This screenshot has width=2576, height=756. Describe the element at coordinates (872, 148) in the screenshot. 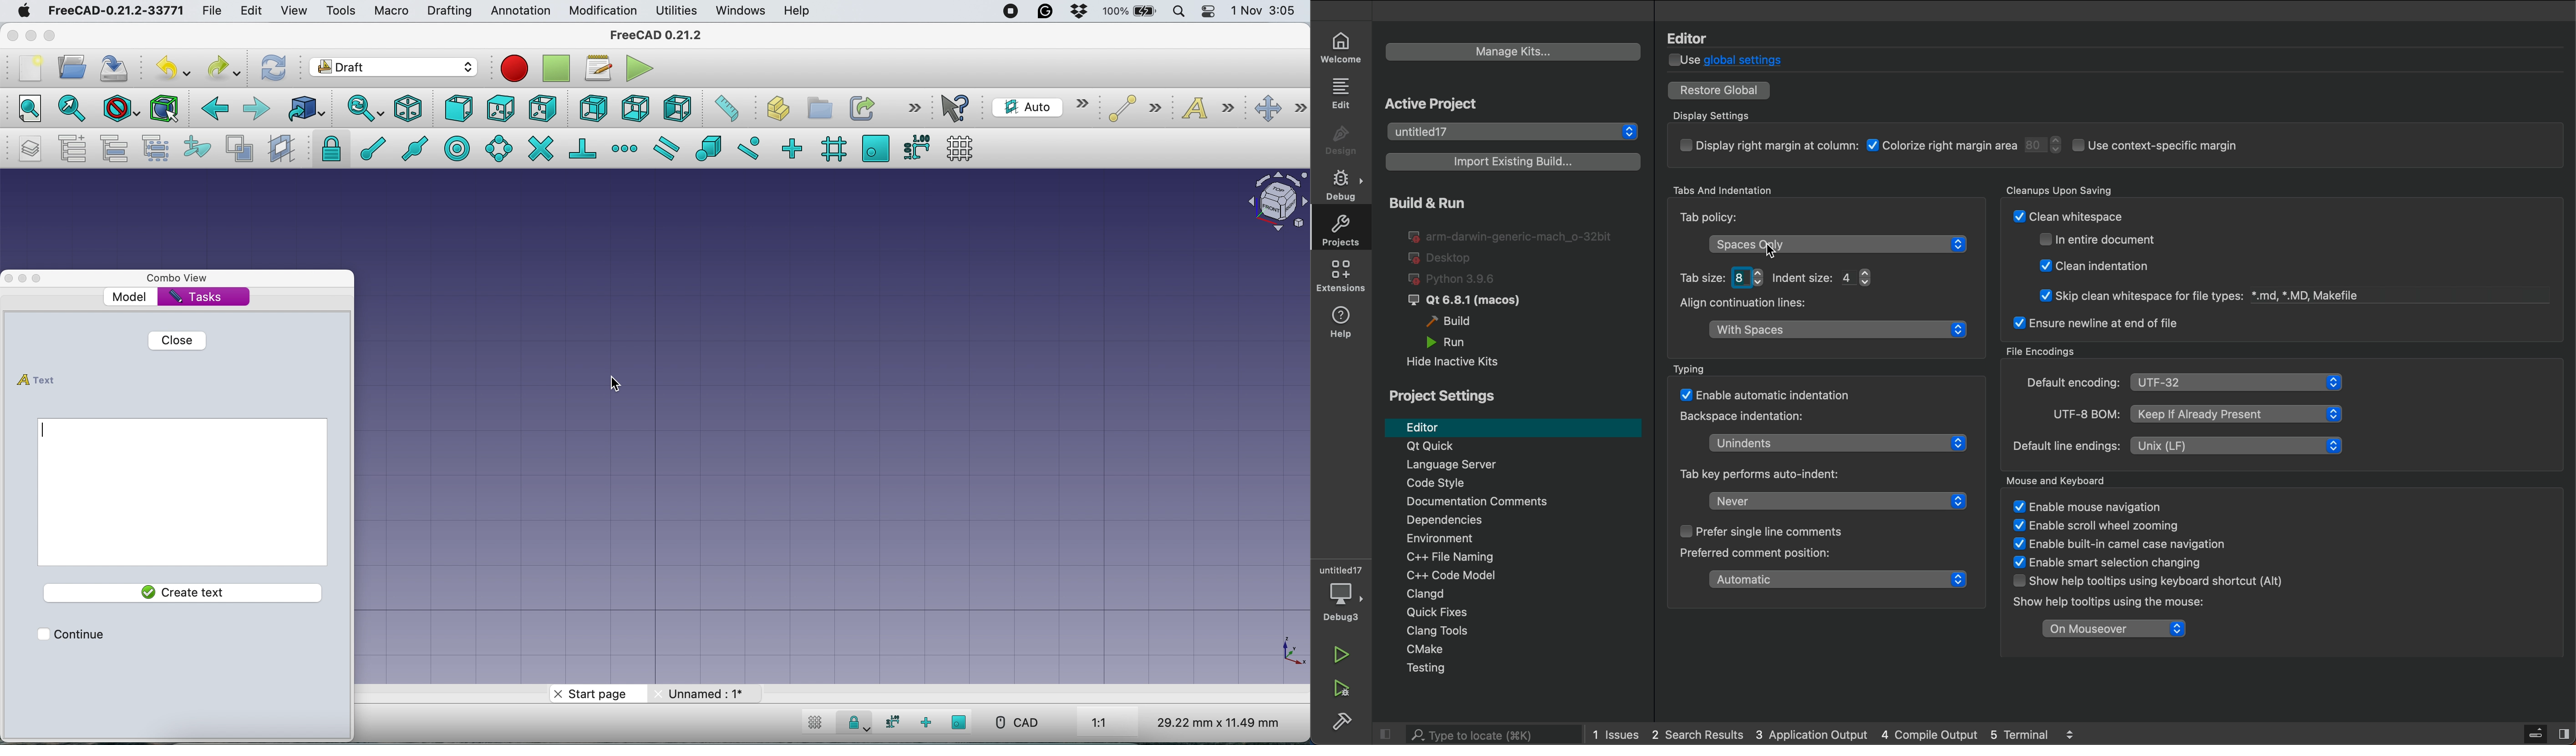

I see `snap working plane` at that location.